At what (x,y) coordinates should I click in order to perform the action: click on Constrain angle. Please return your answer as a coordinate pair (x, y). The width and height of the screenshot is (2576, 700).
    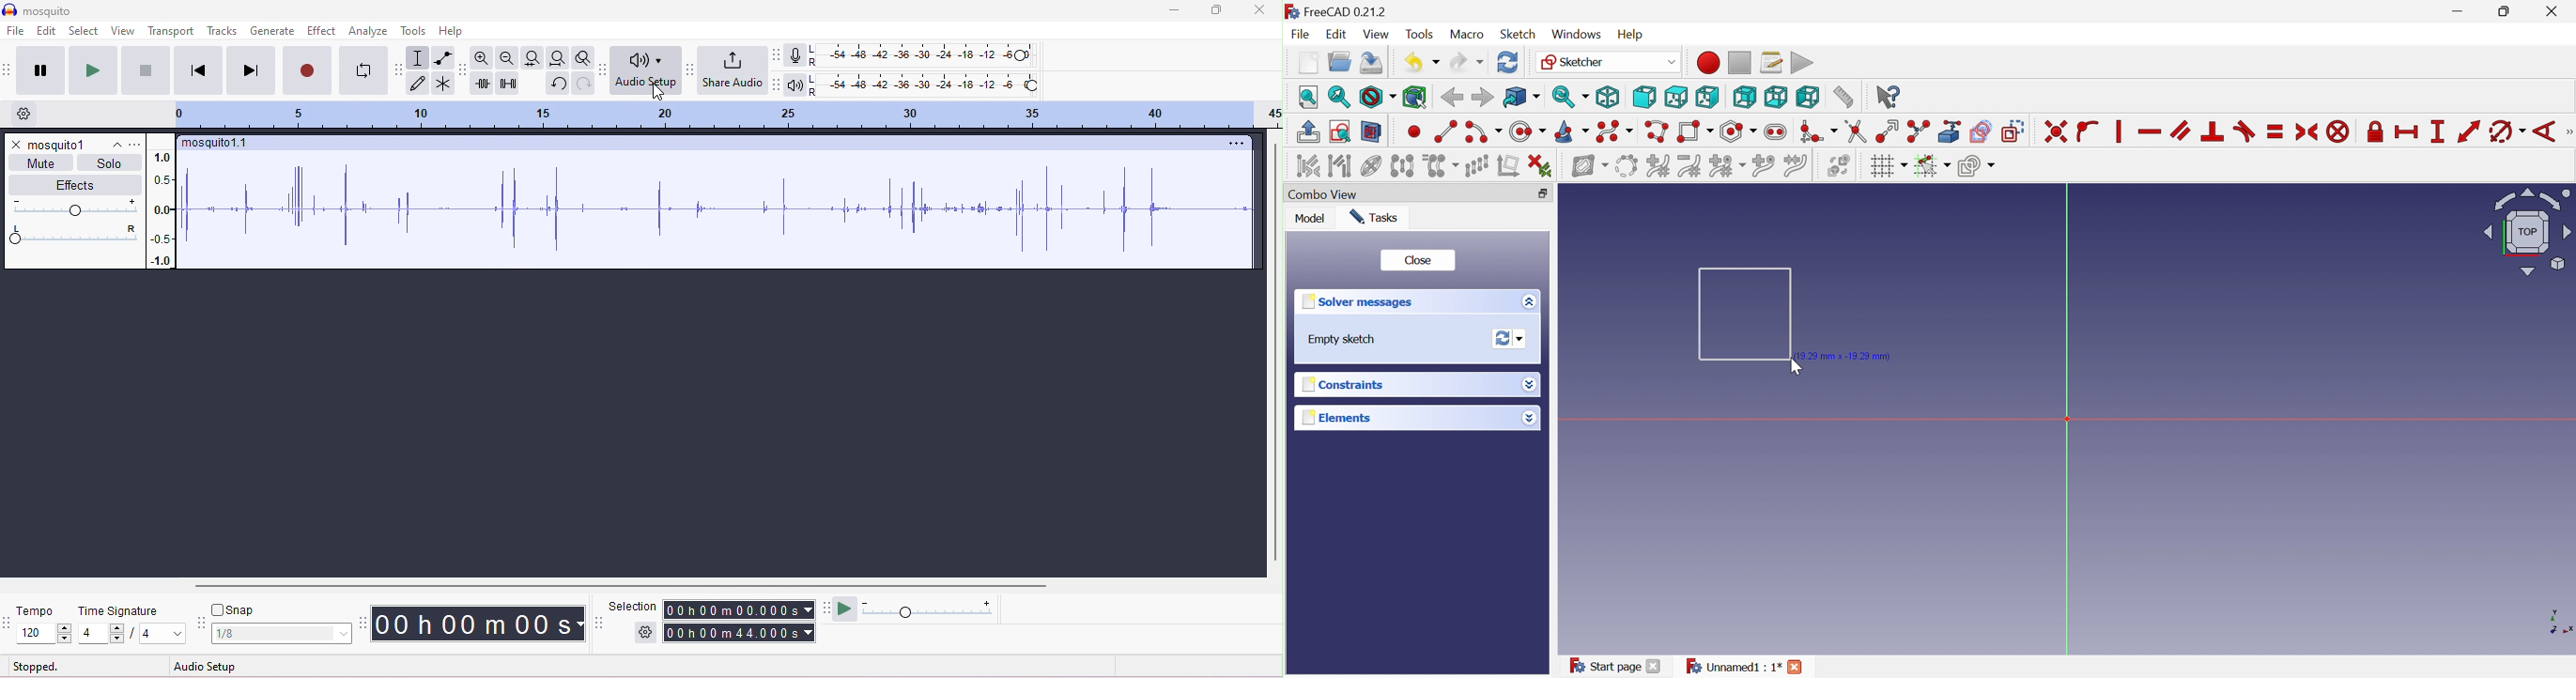
    Looking at the image, I should click on (2546, 131).